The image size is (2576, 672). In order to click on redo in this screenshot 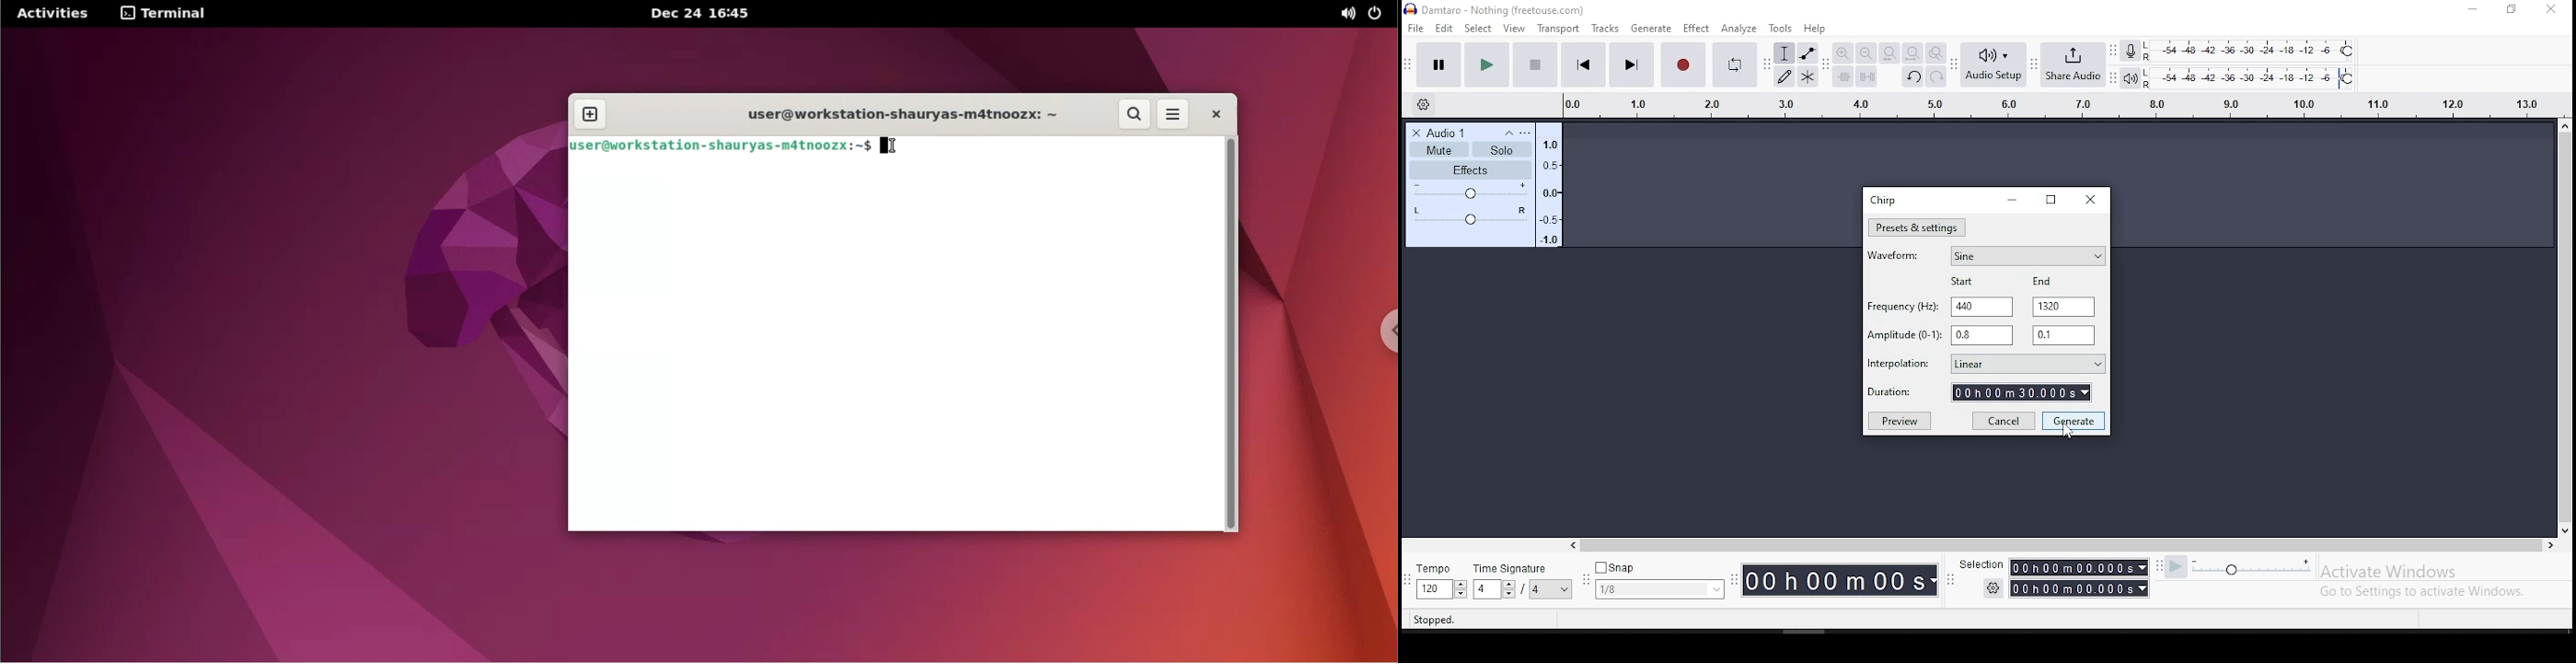, I will do `click(1936, 76)`.